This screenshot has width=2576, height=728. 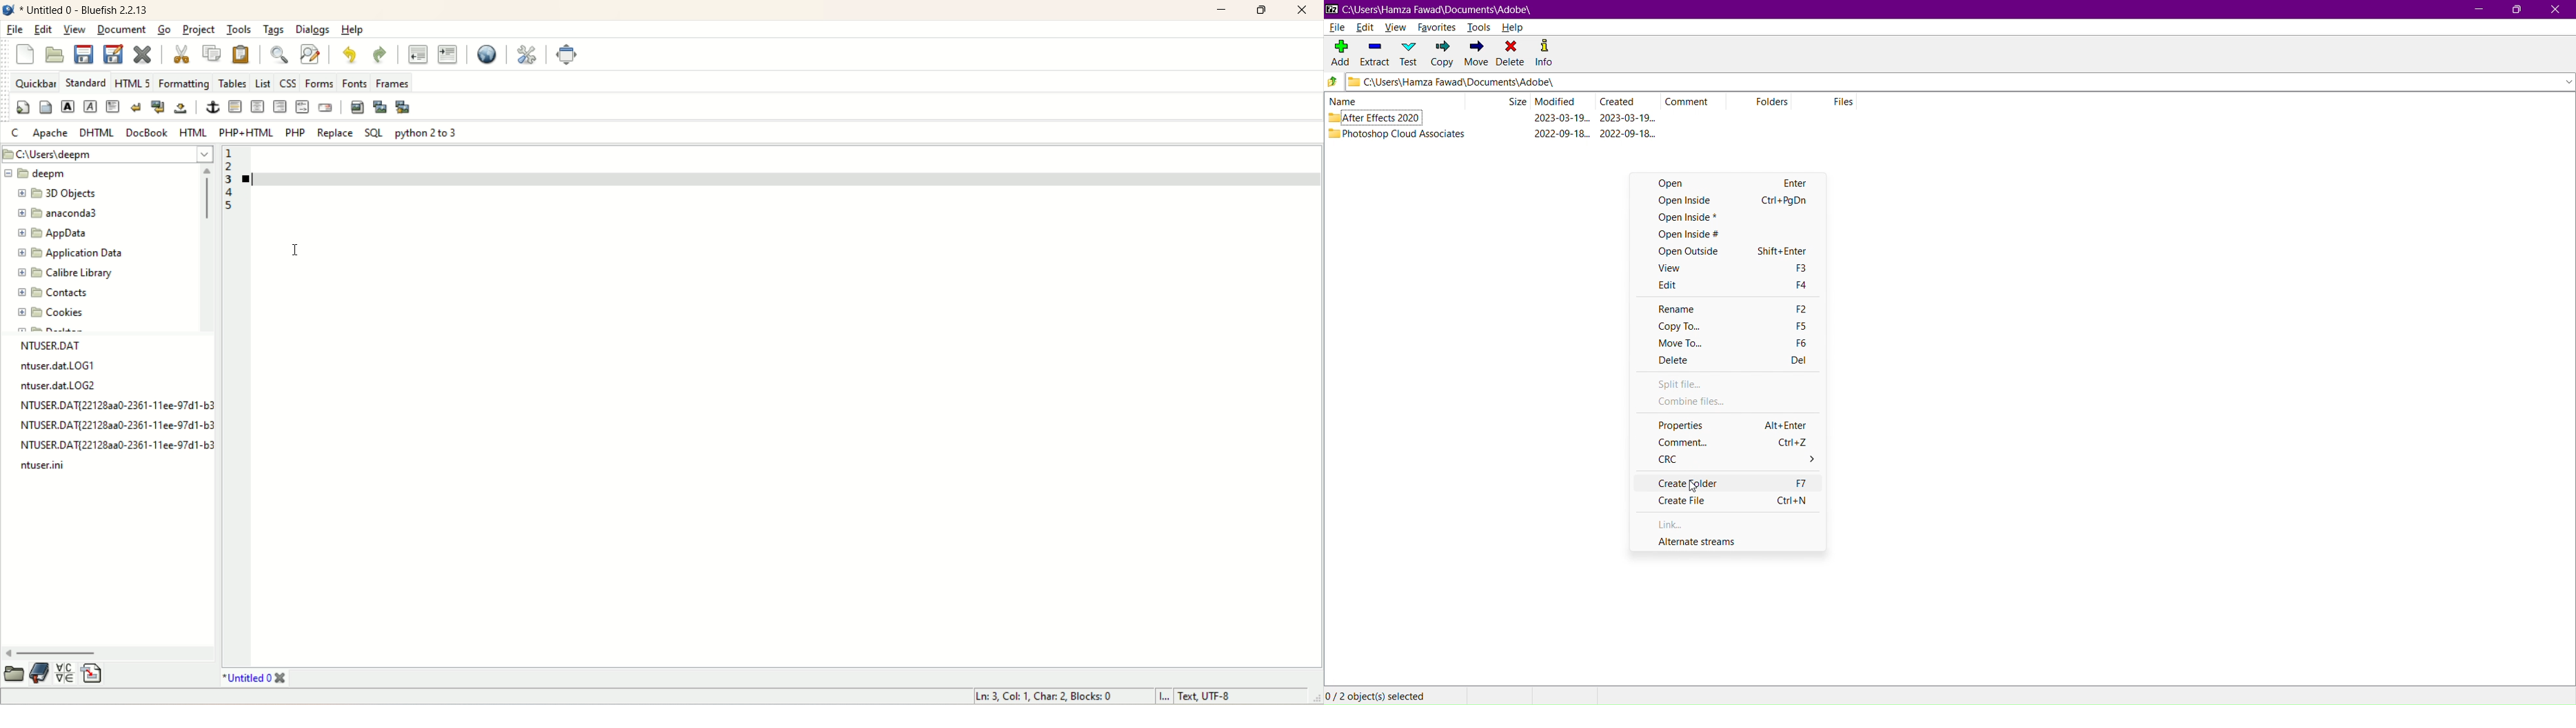 I want to click on preview in browser, so click(x=485, y=55).